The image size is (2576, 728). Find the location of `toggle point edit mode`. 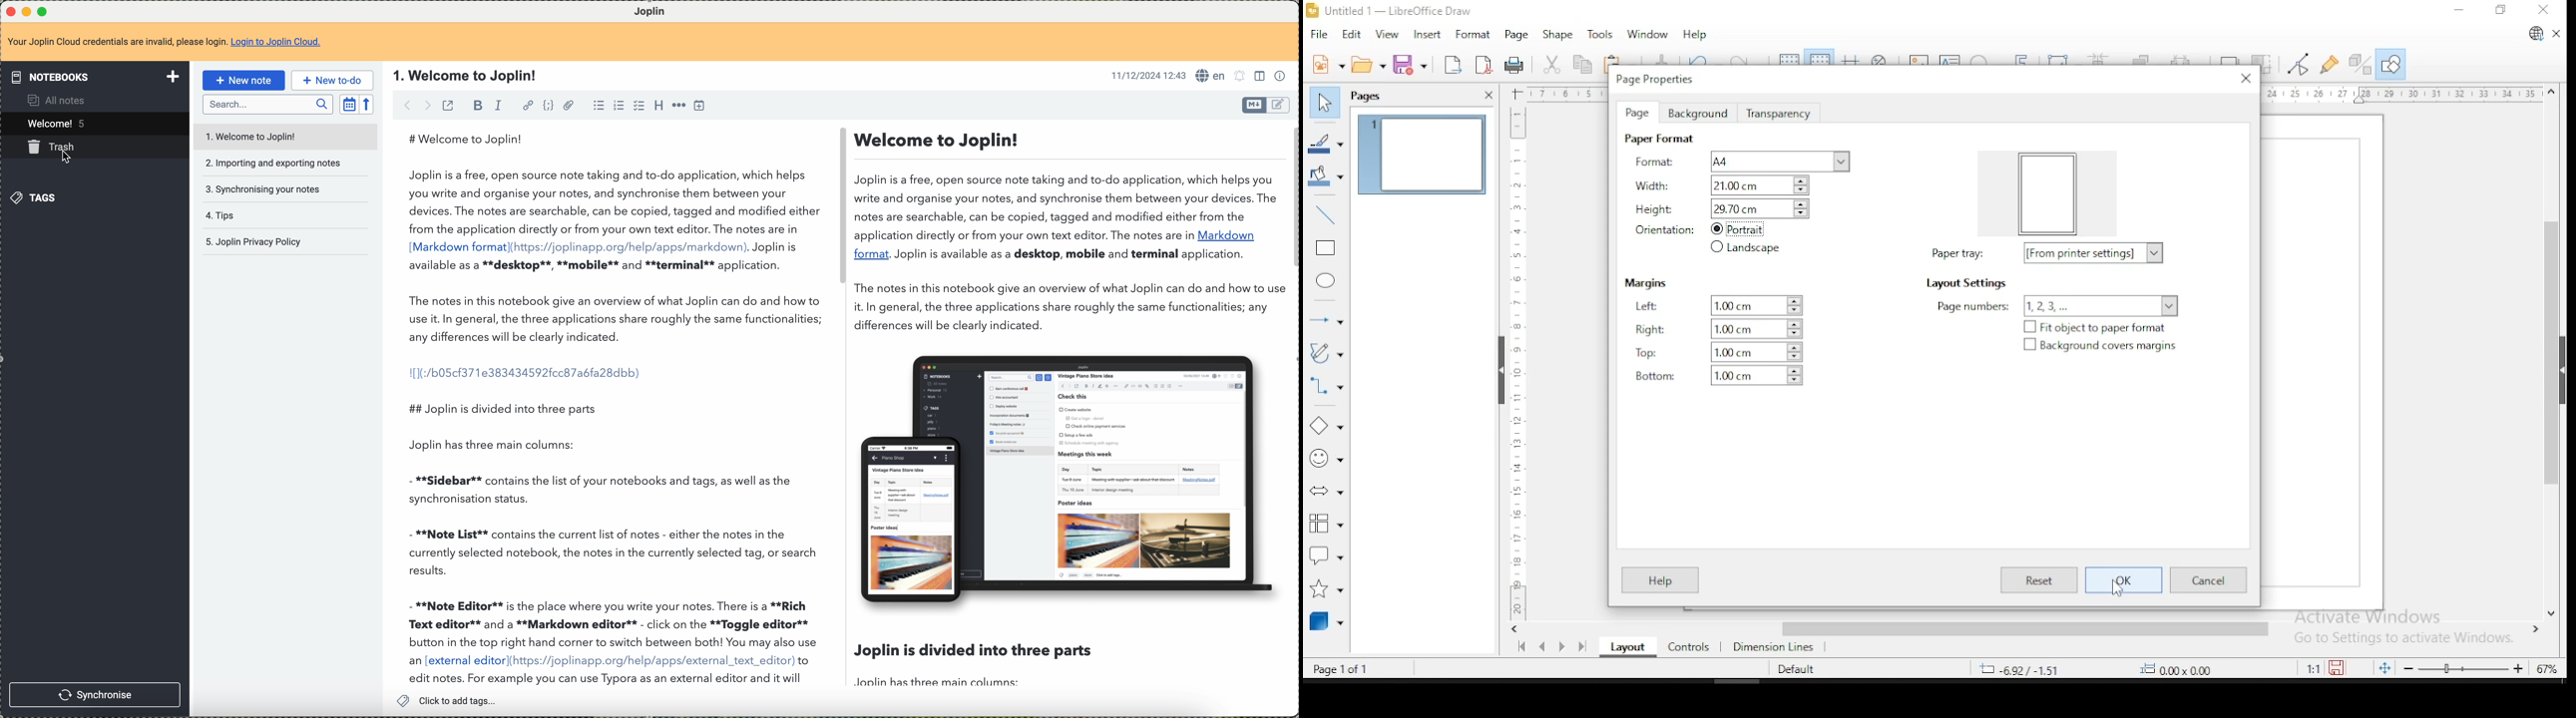

toggle point edit mode is located at coordinates (2301, 64).